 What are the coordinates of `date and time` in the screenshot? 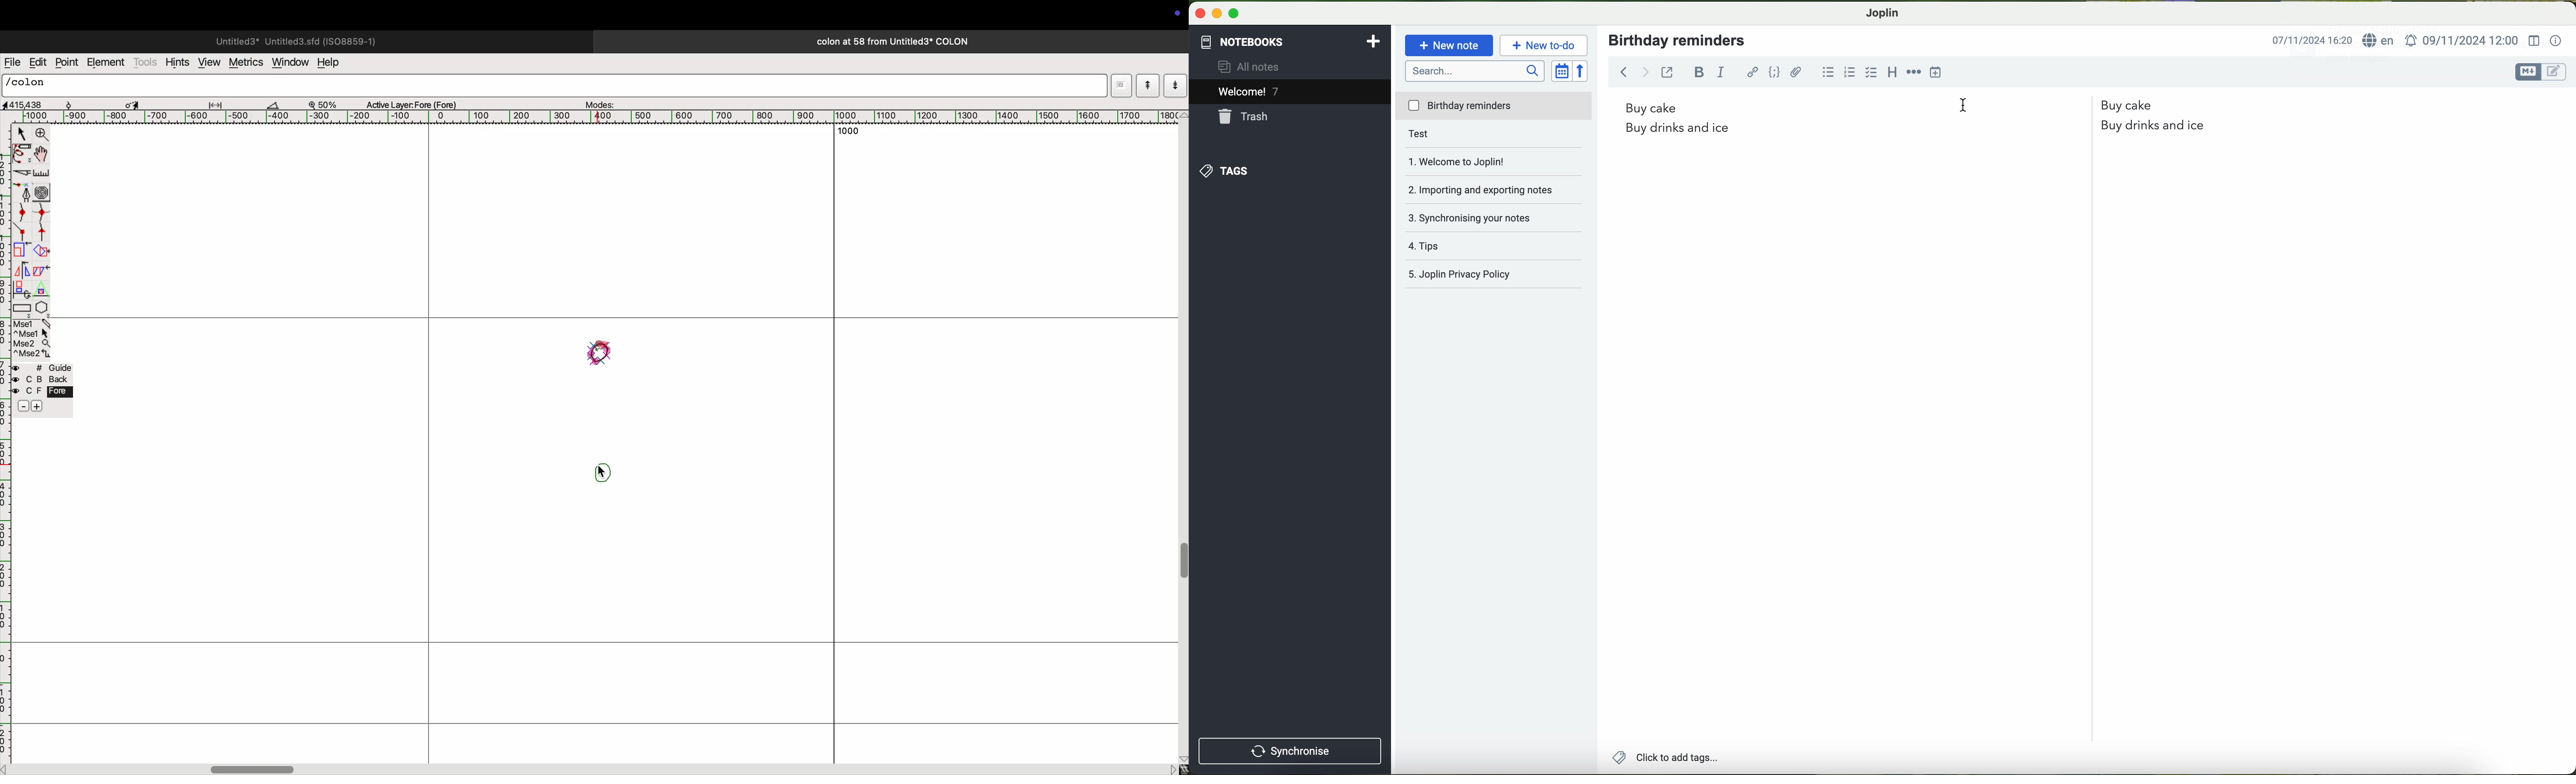 It's located at (2303, 40).